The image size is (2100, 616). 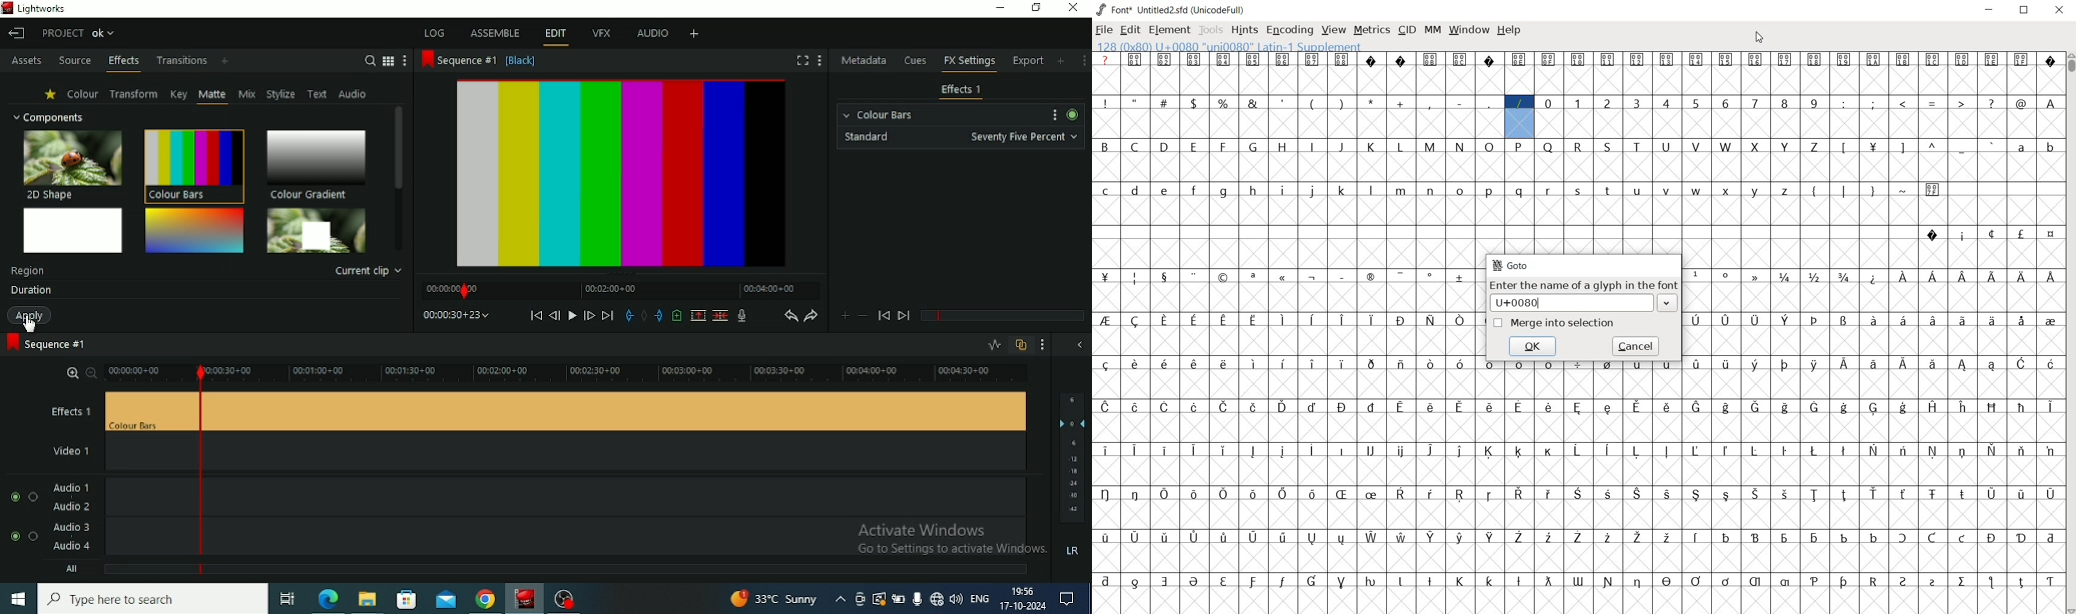 What do you see at coordinates (1400, 493) in the screenshot?
I see `glyph` at bounding box center [1400, 493].